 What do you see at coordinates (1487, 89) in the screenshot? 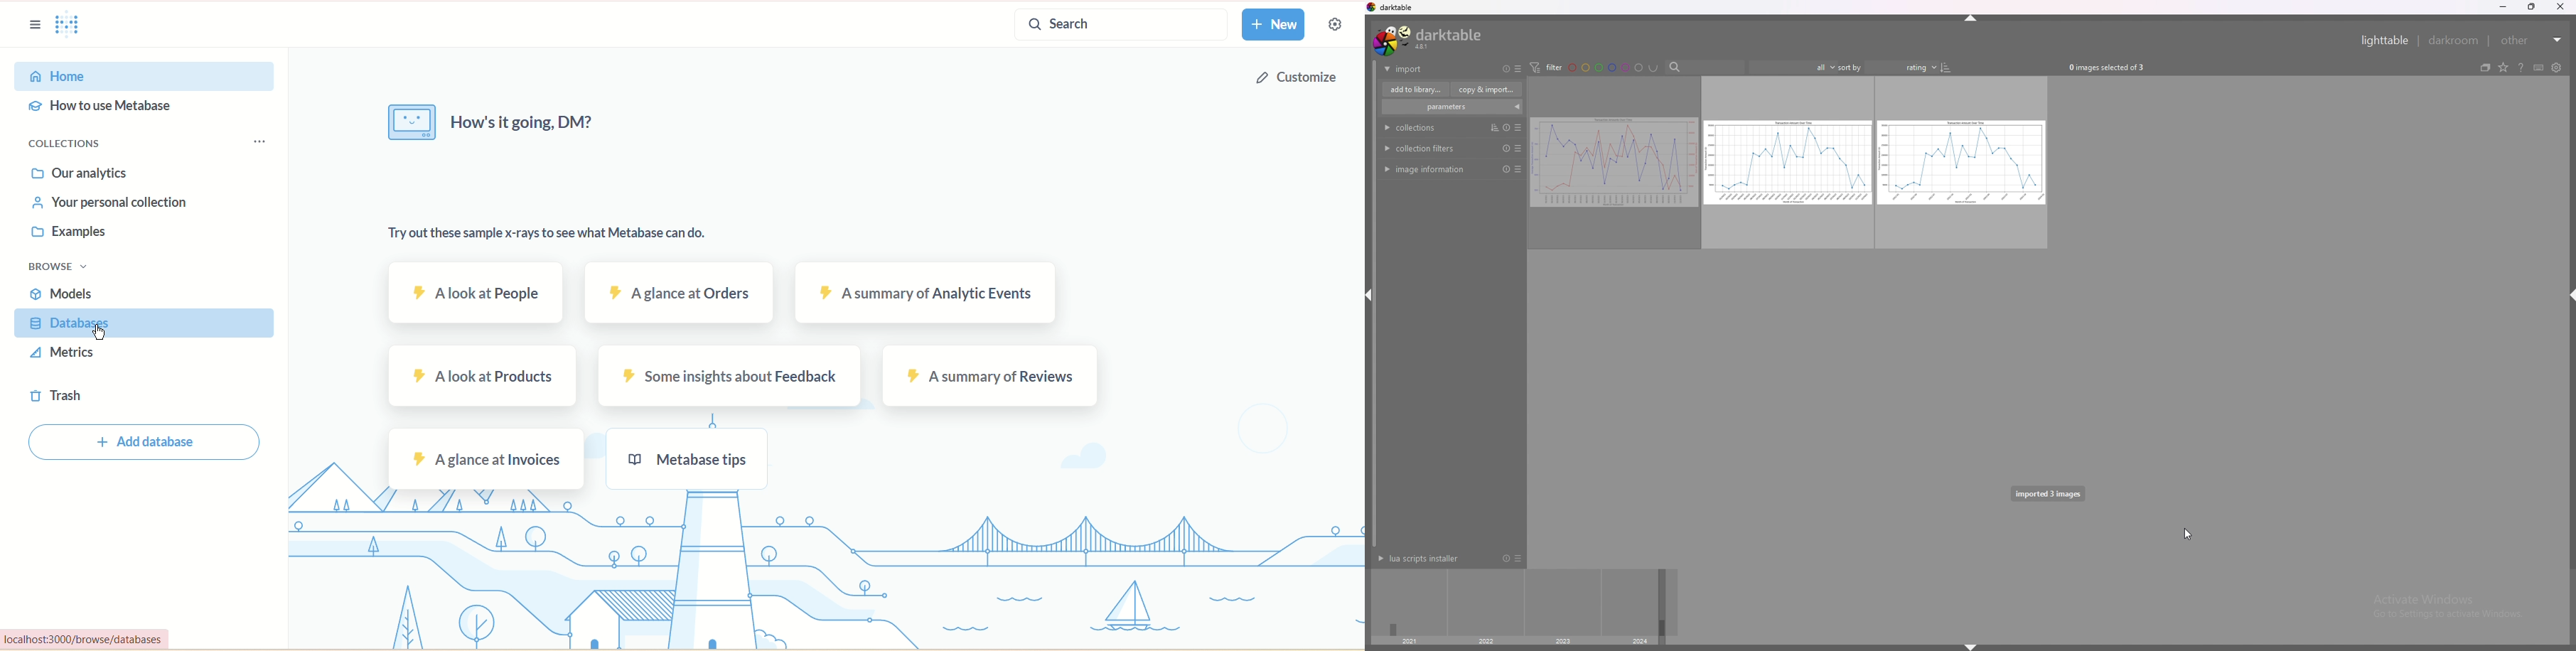
I see `copy and import` at bounding box center [1487, 89].